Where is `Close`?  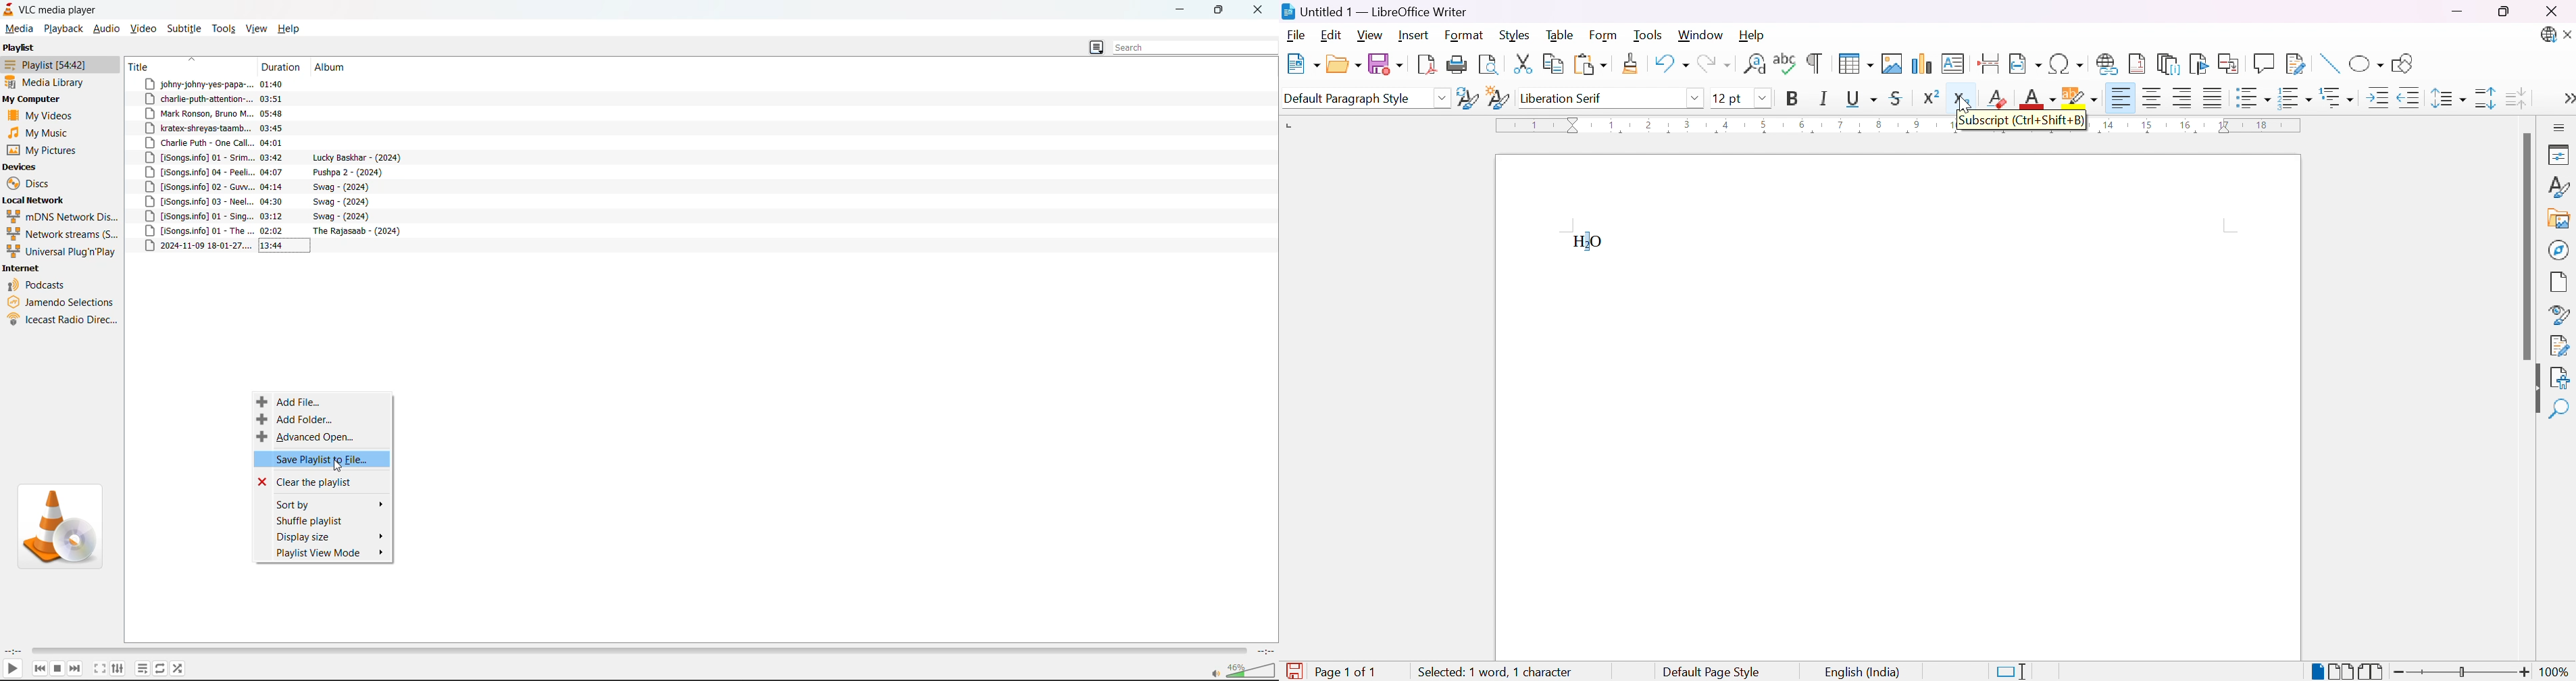
Close is located at coordinates (2568, 36).